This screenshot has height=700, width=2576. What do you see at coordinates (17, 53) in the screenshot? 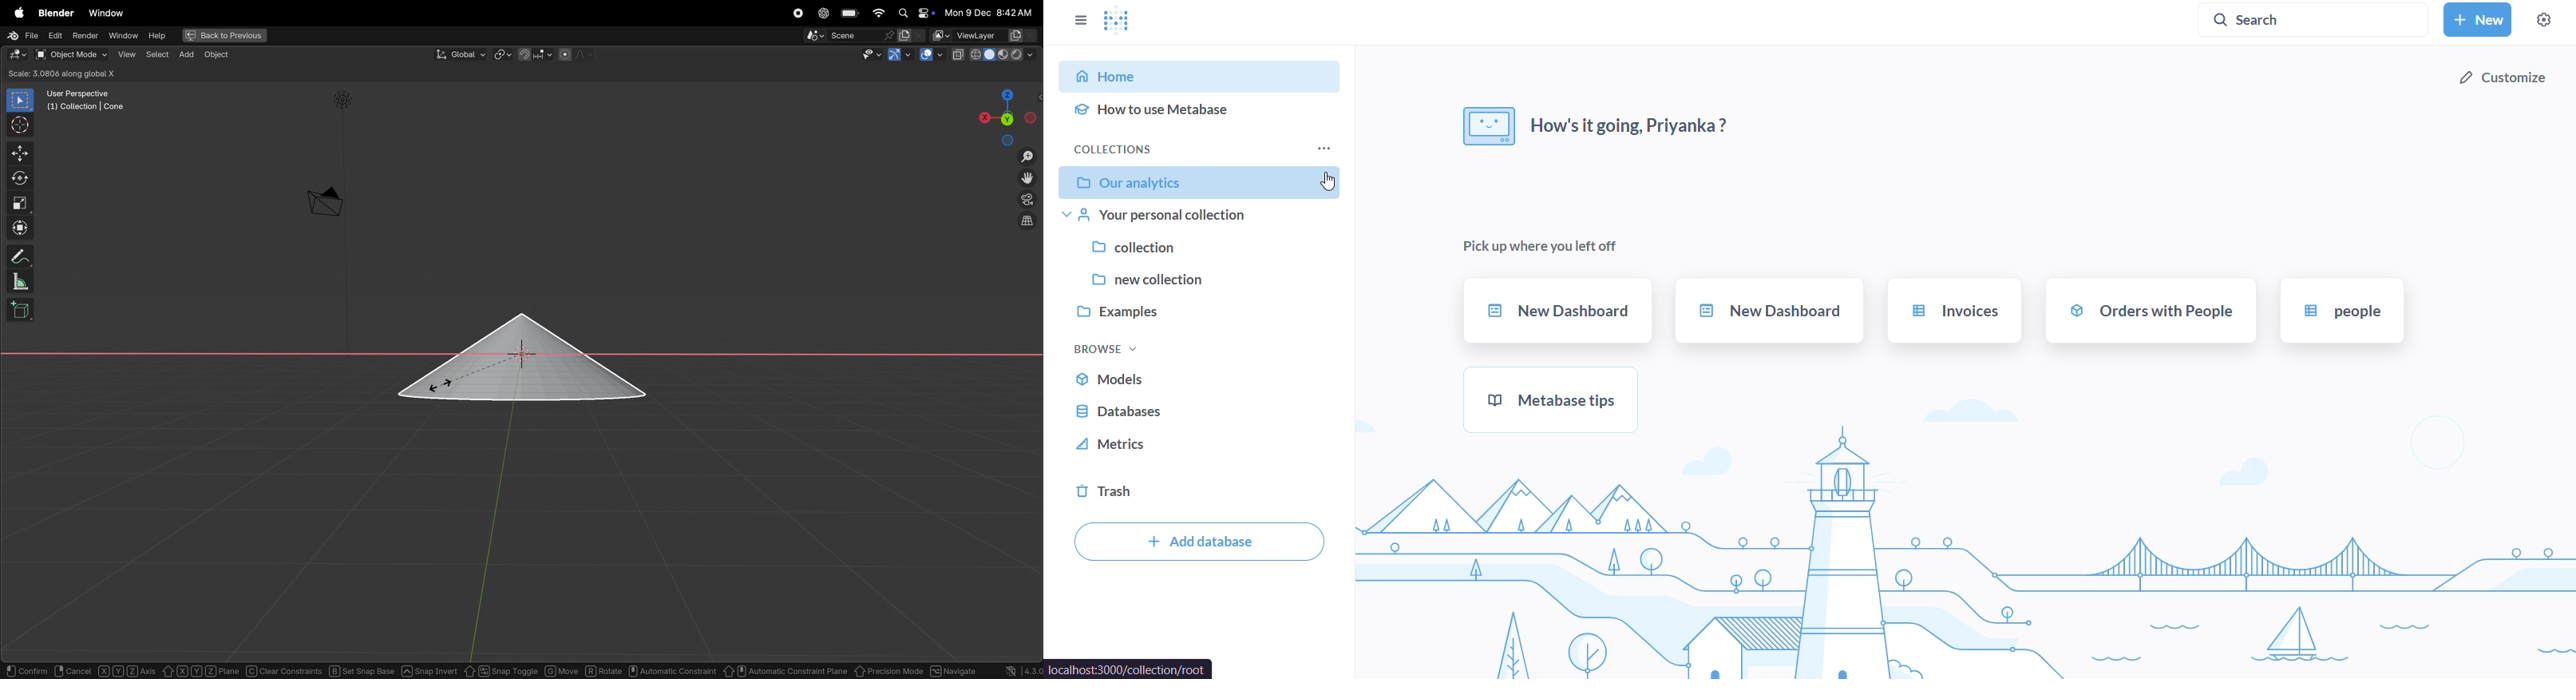
I see `editor type` at bounding box center [17, 53].